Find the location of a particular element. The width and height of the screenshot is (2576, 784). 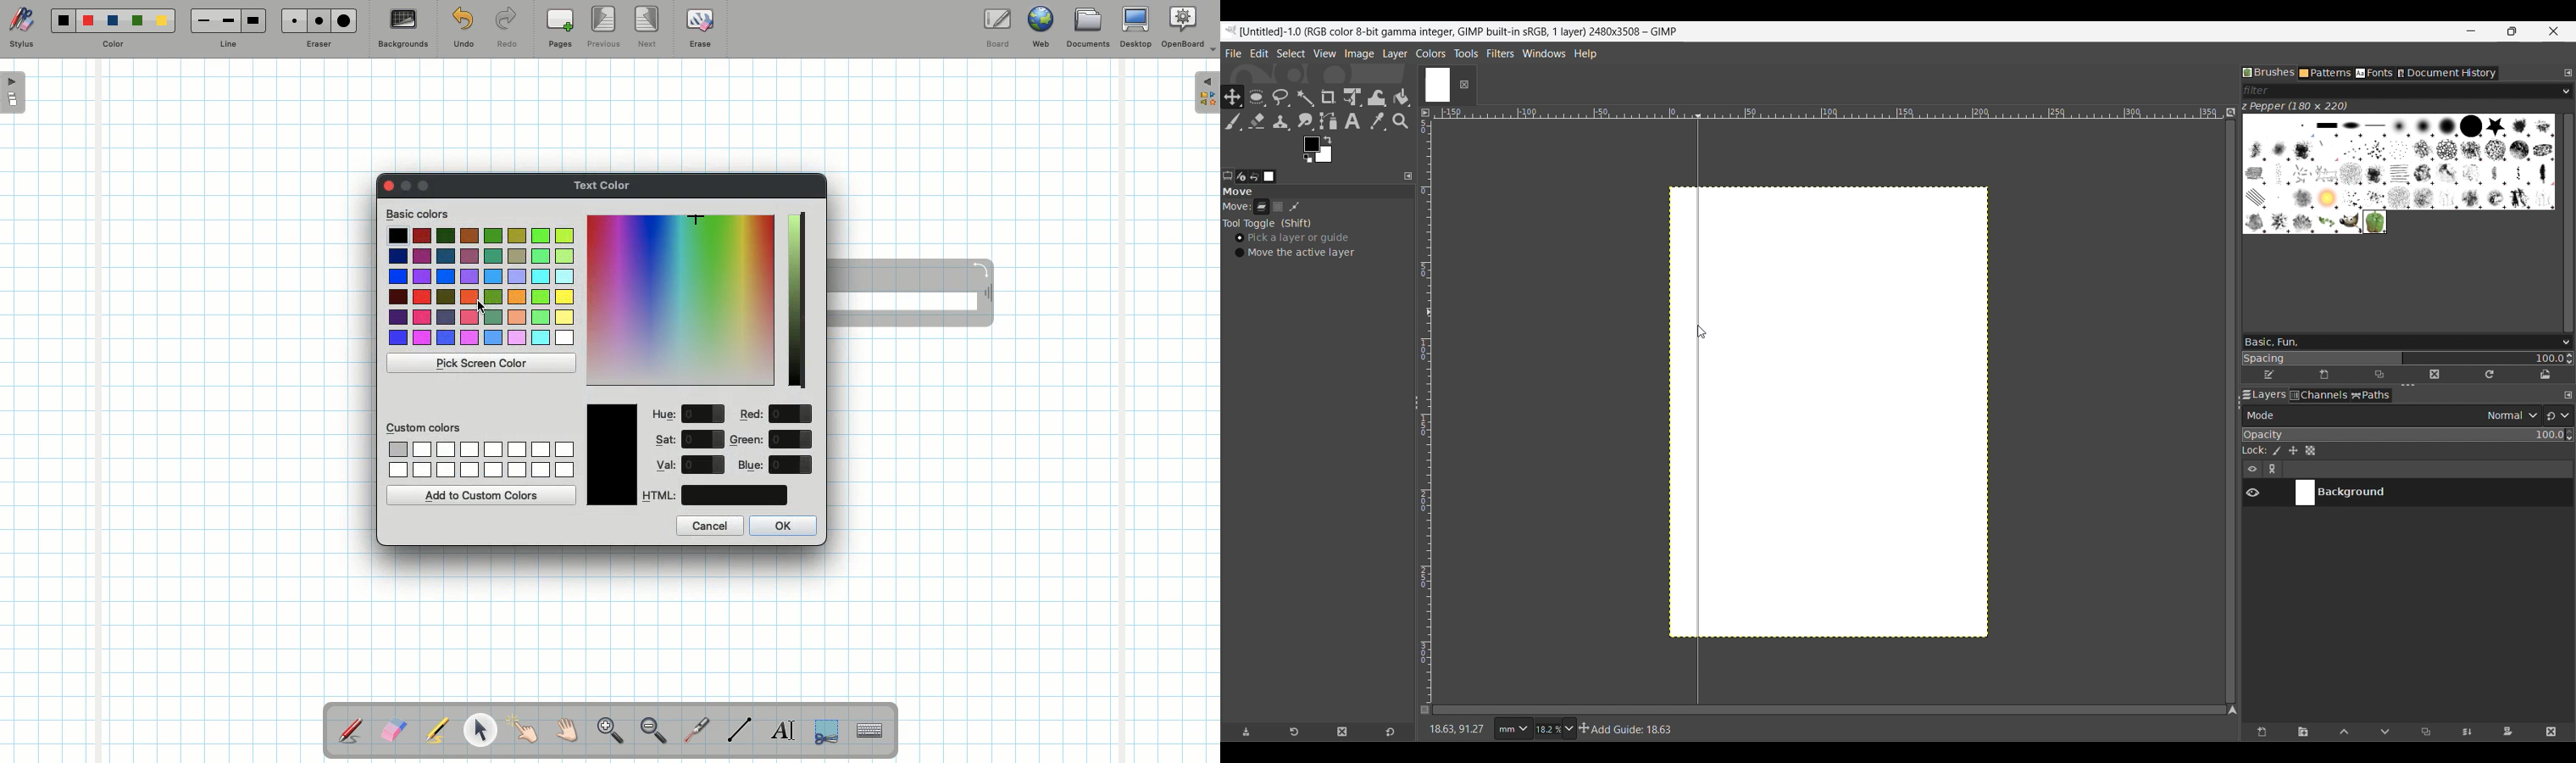

Change width of panels attached to this line is located at coordinates (2225, 407).